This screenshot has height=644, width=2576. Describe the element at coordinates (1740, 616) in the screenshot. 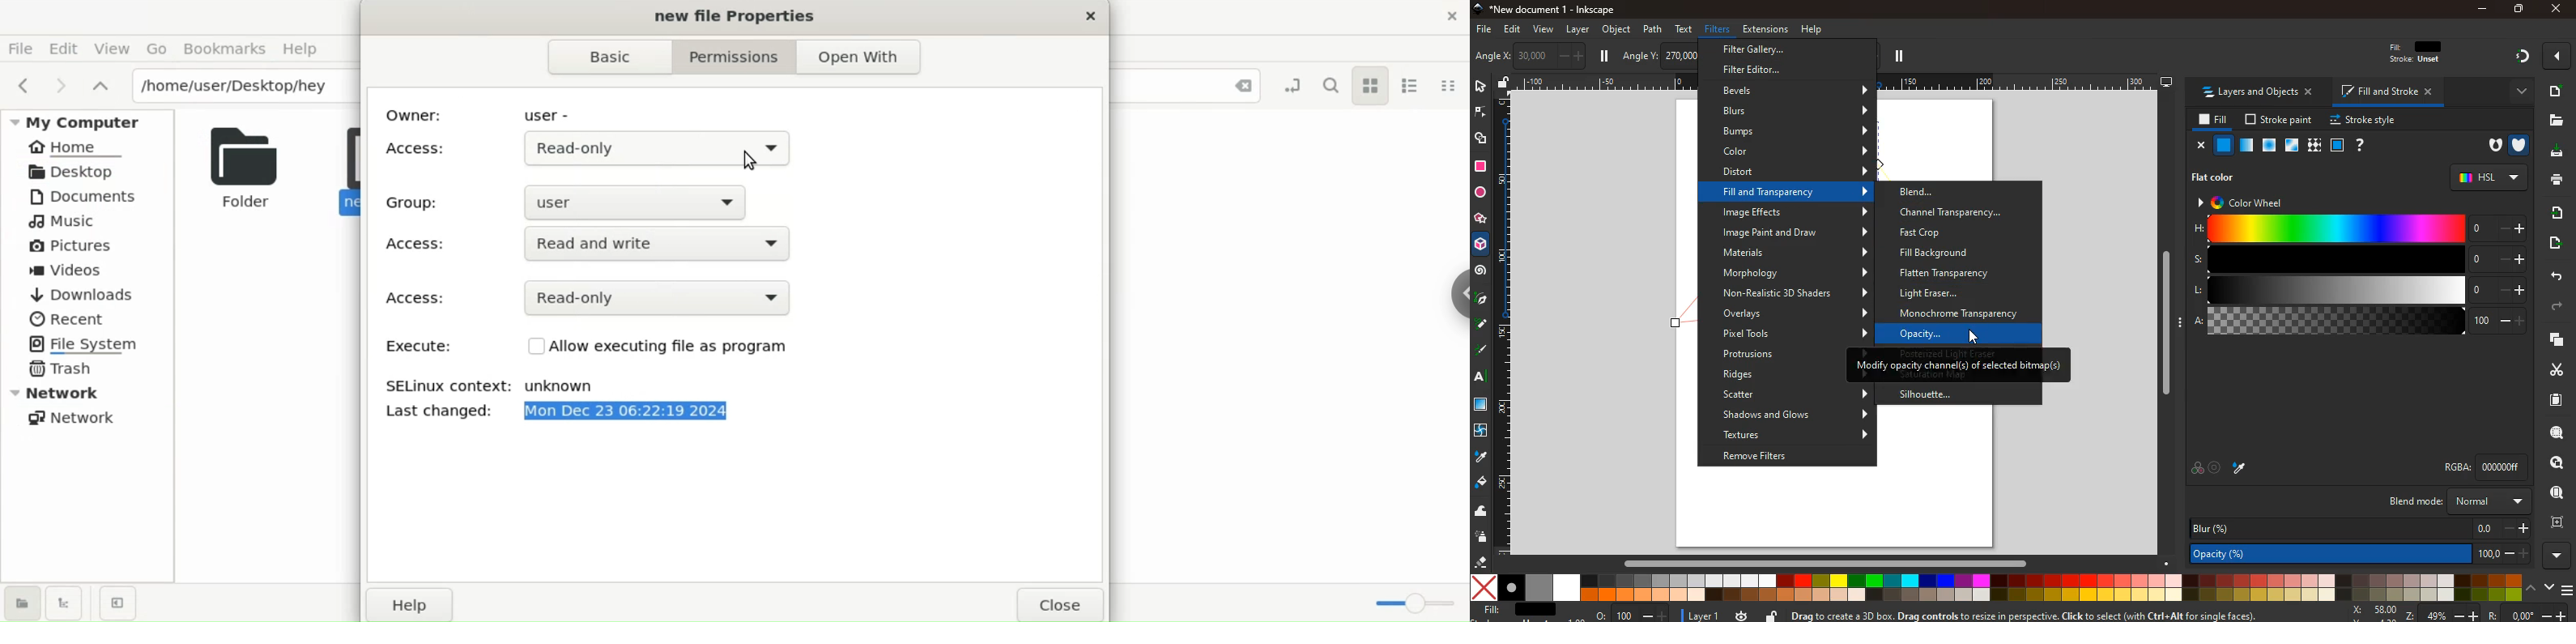

I see `time` at that location.